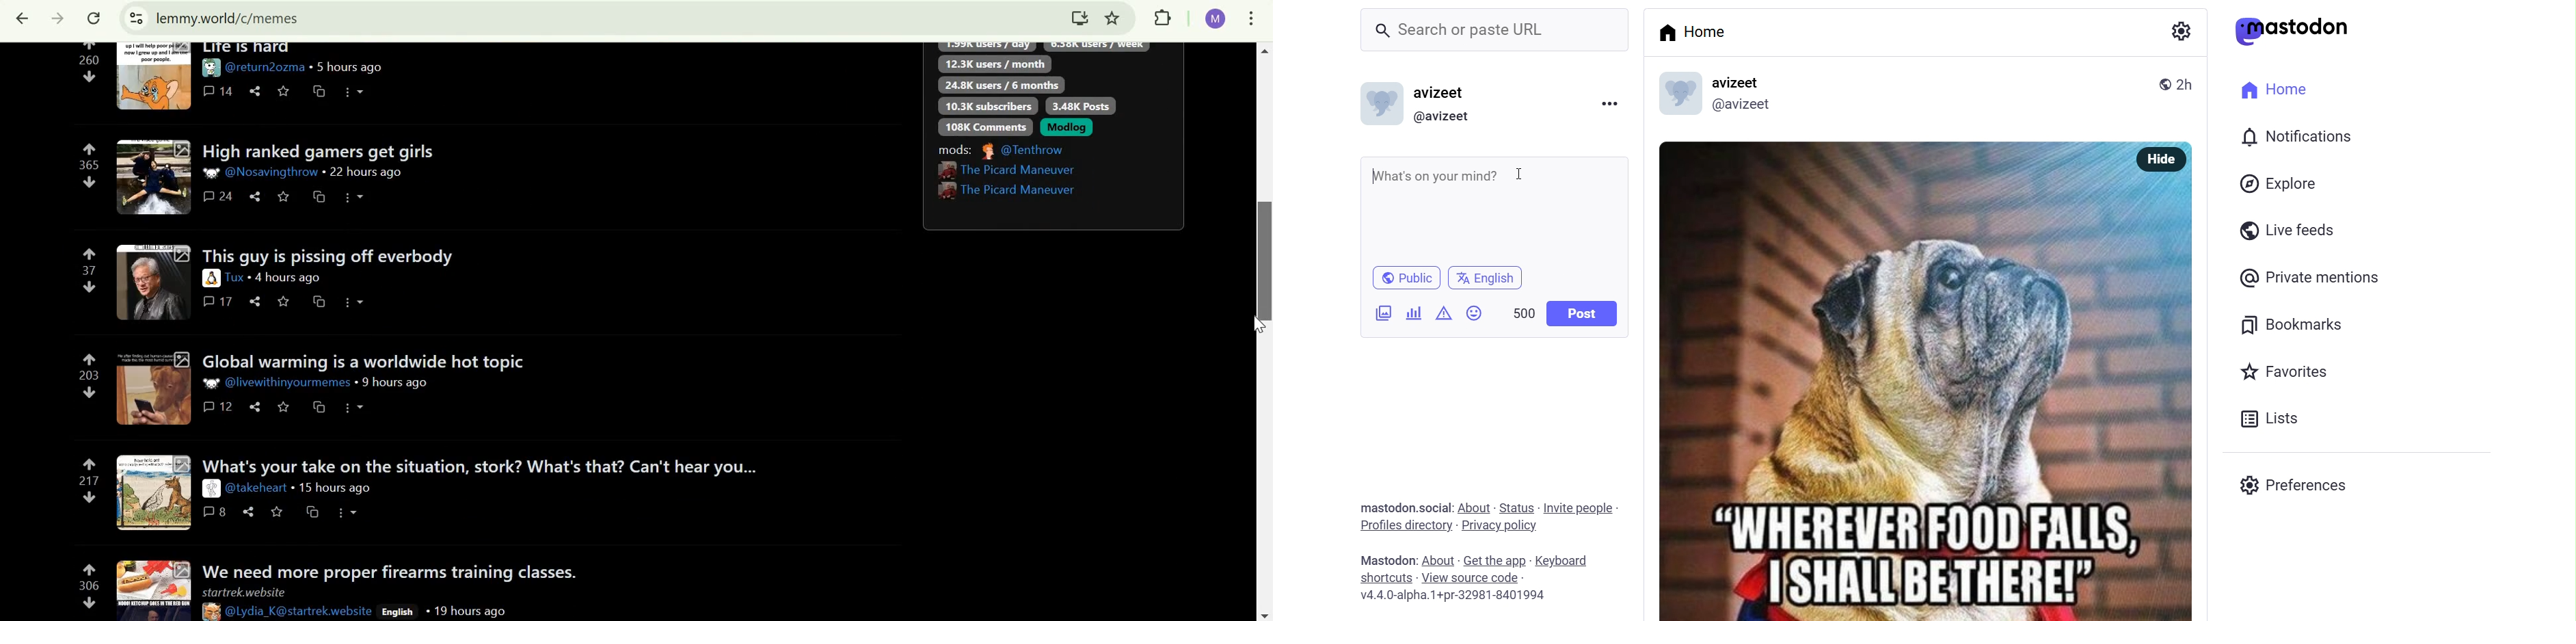  I want to click on emoji, so click(1474, 313).